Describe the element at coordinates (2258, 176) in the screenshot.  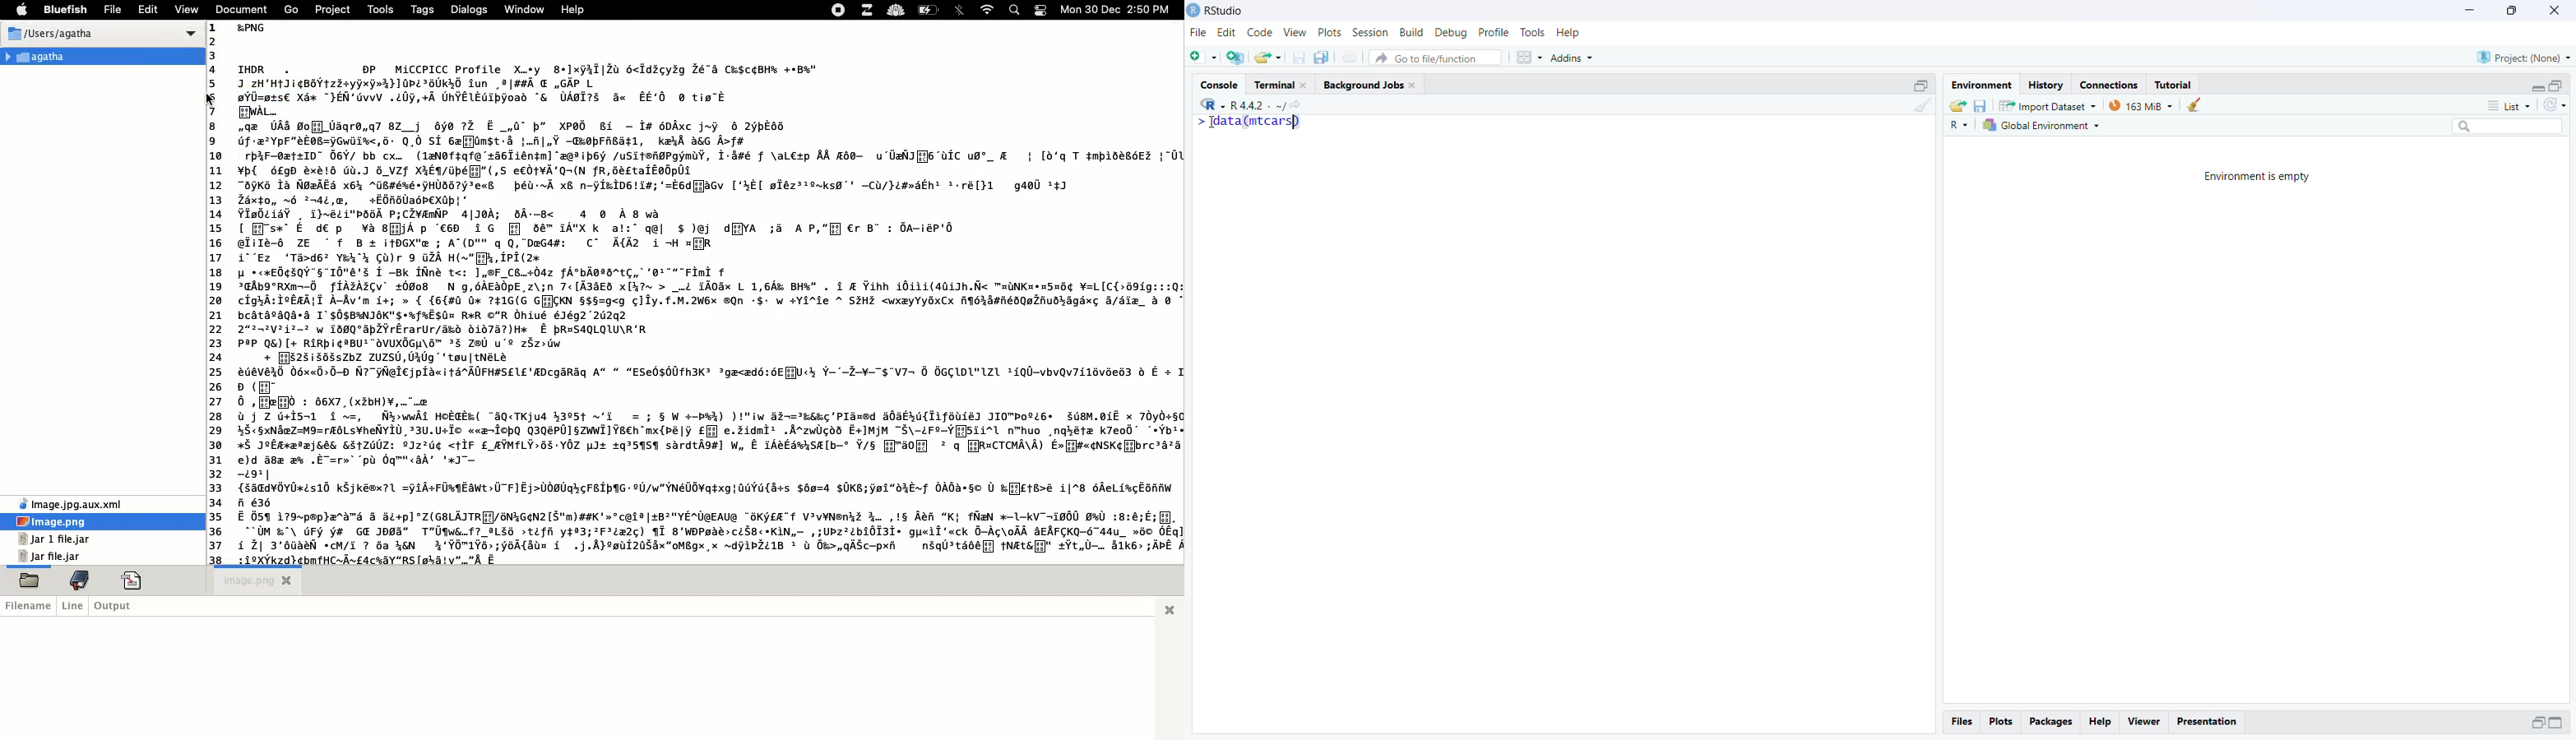
I see `Environment is empty` at that location.